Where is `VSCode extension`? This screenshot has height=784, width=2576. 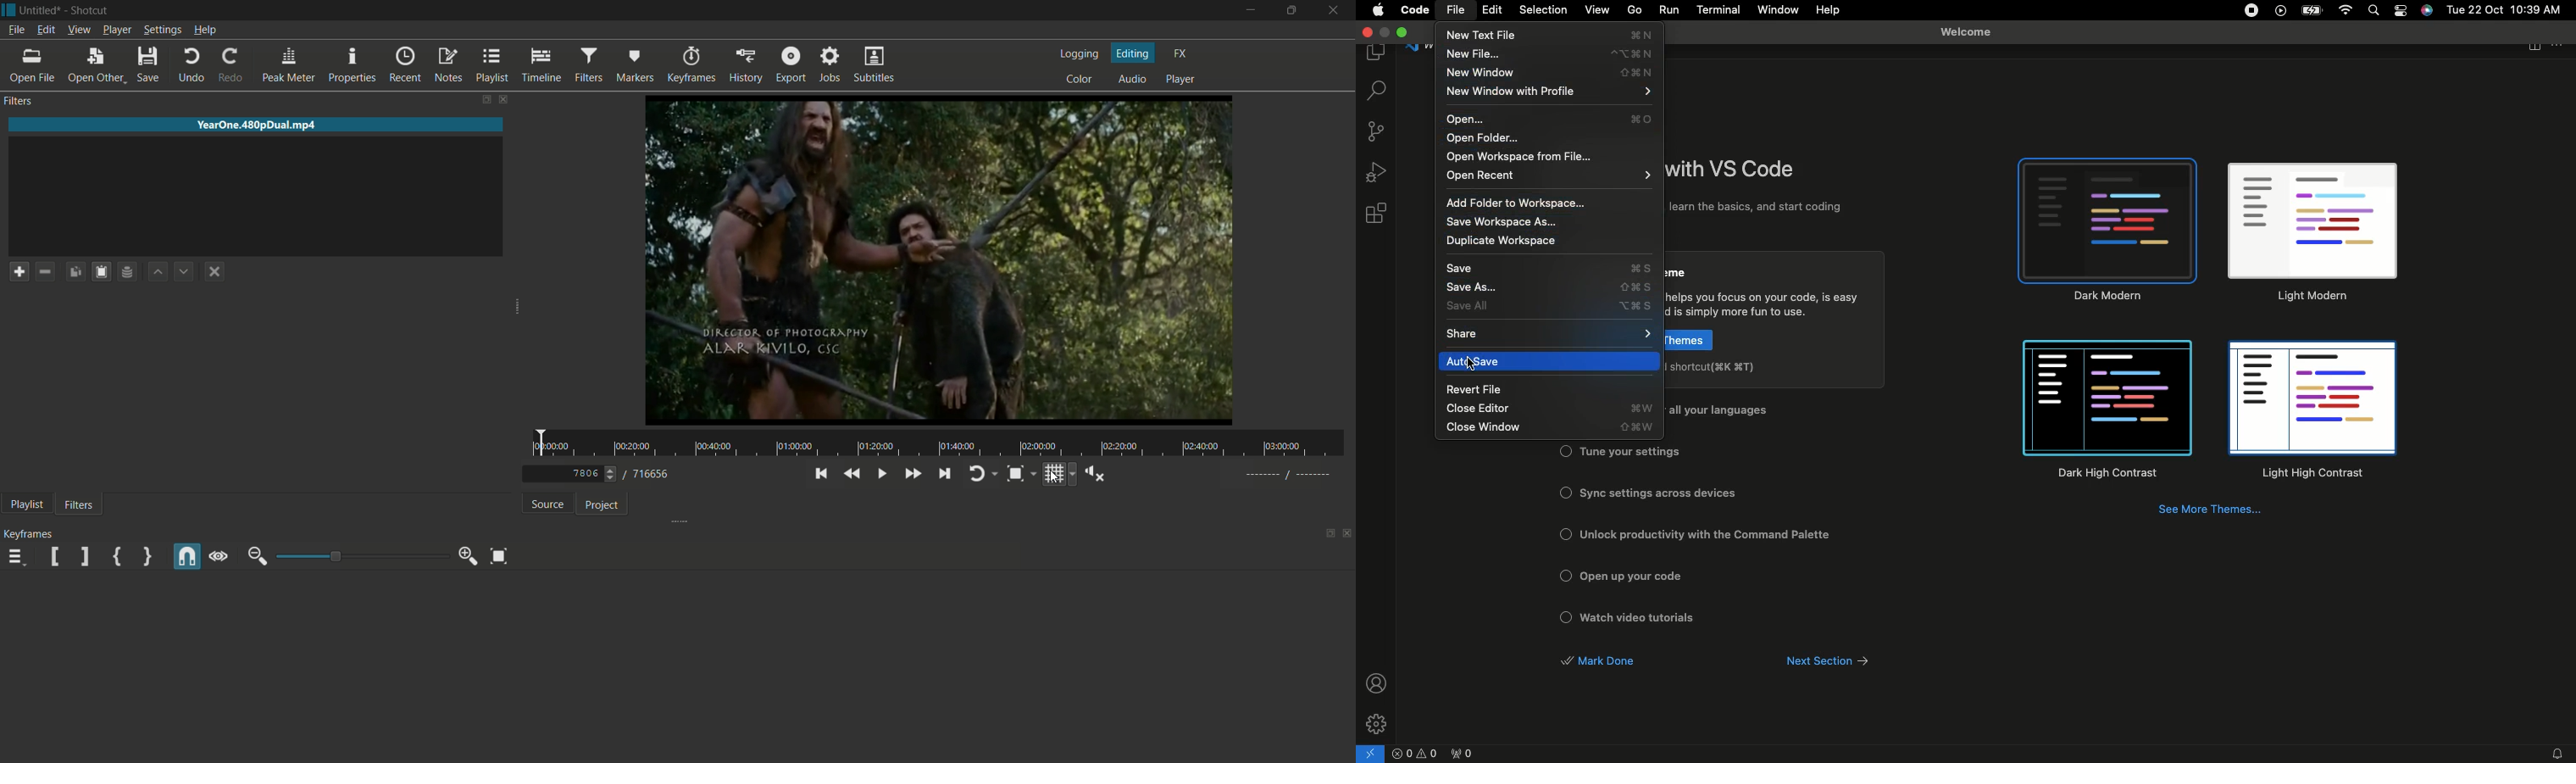
VSCode extension is located at coordinates (2280, 12).